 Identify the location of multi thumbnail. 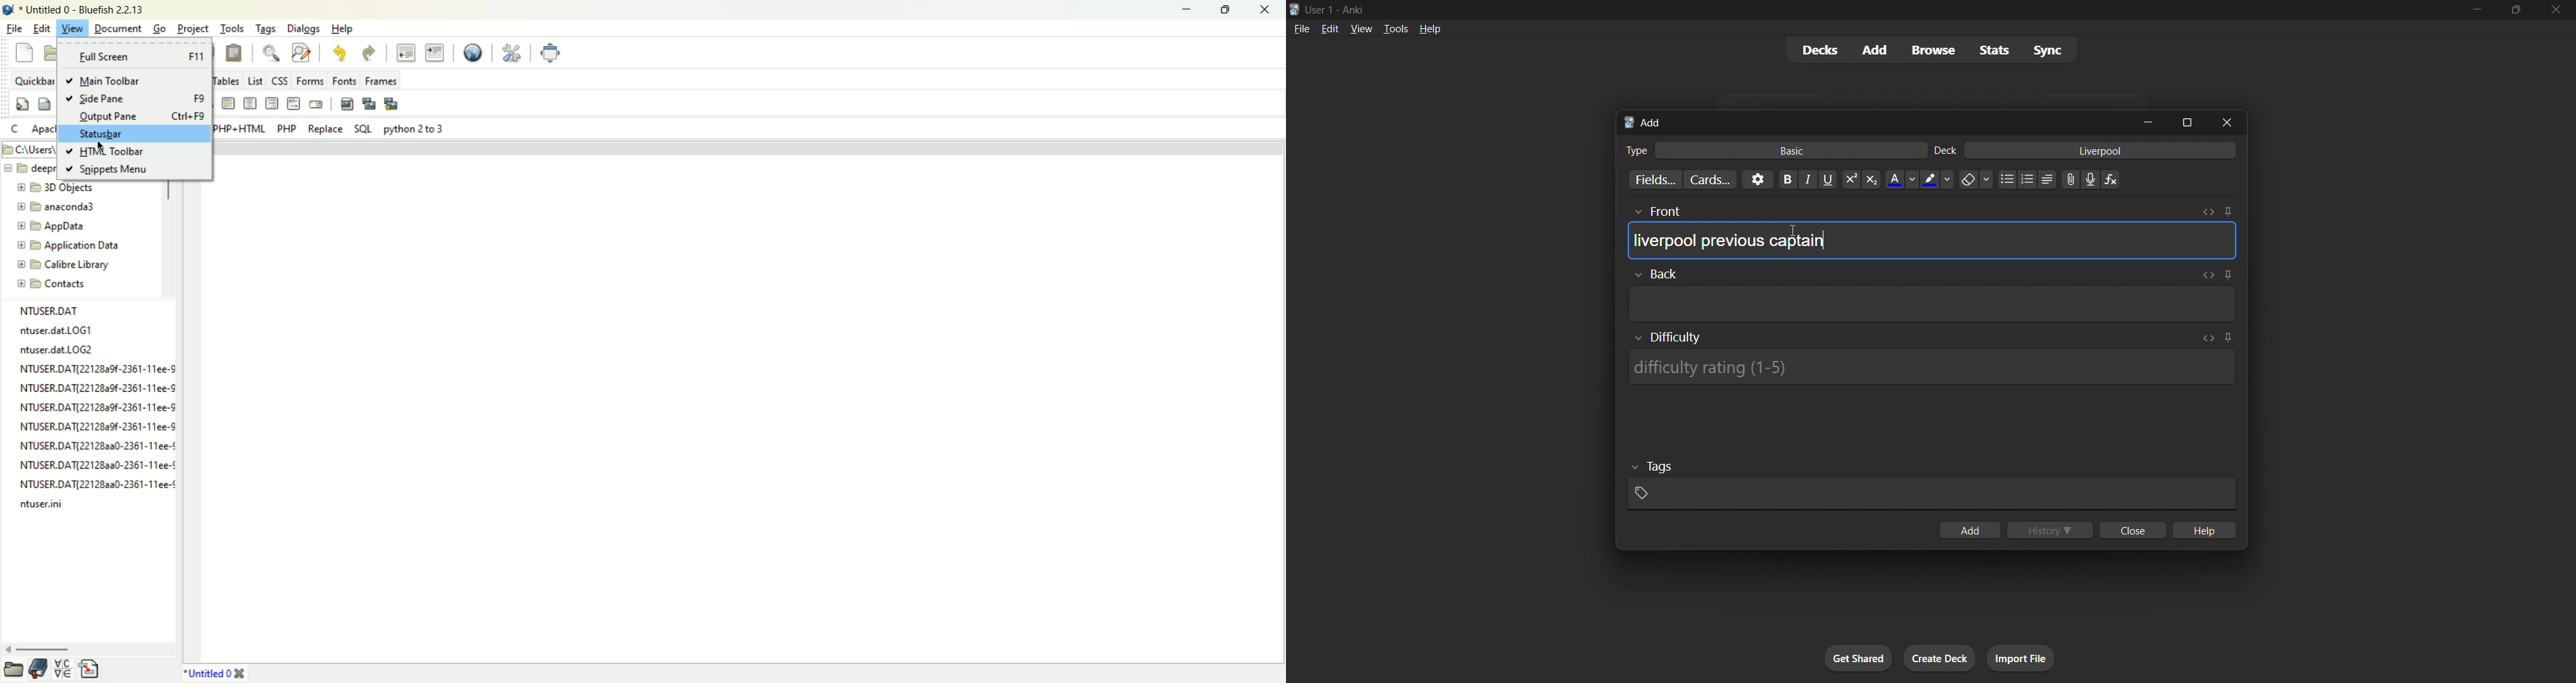
(391, 104).